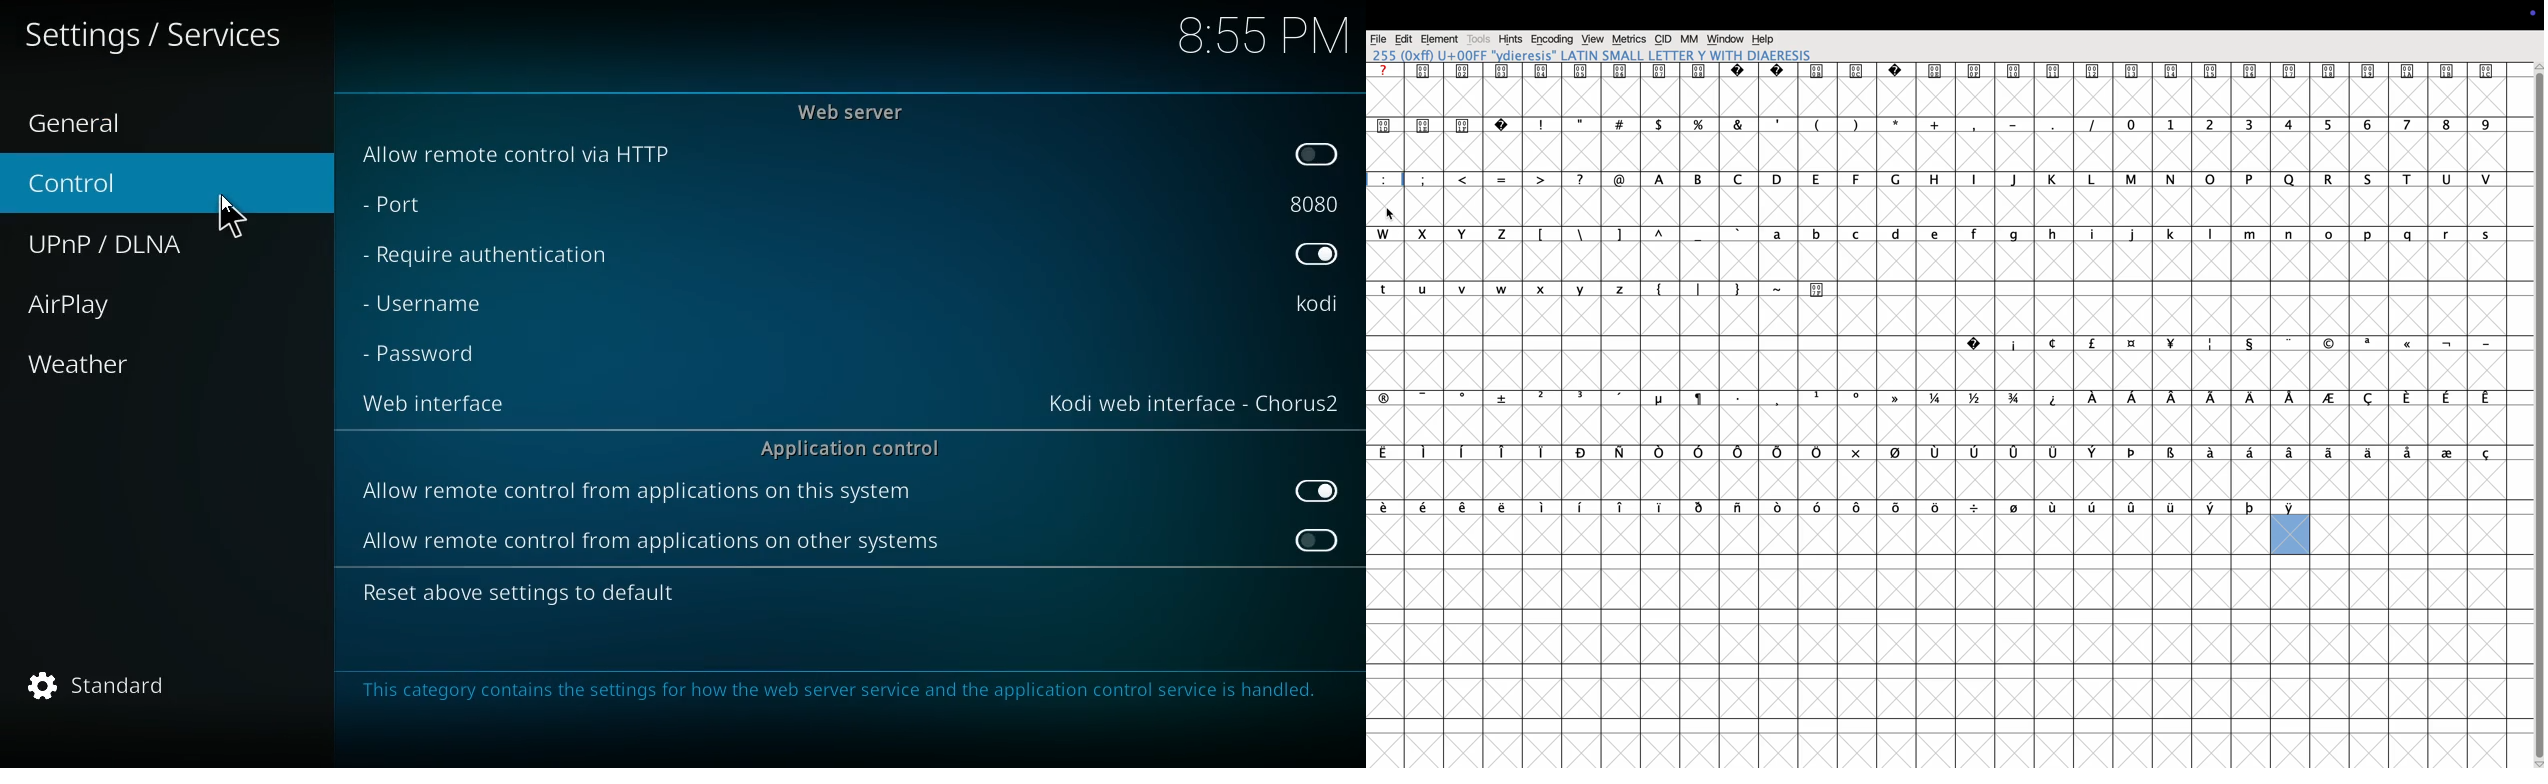 The image size is (2548, 784). I want to click on username, so click(449, 303).